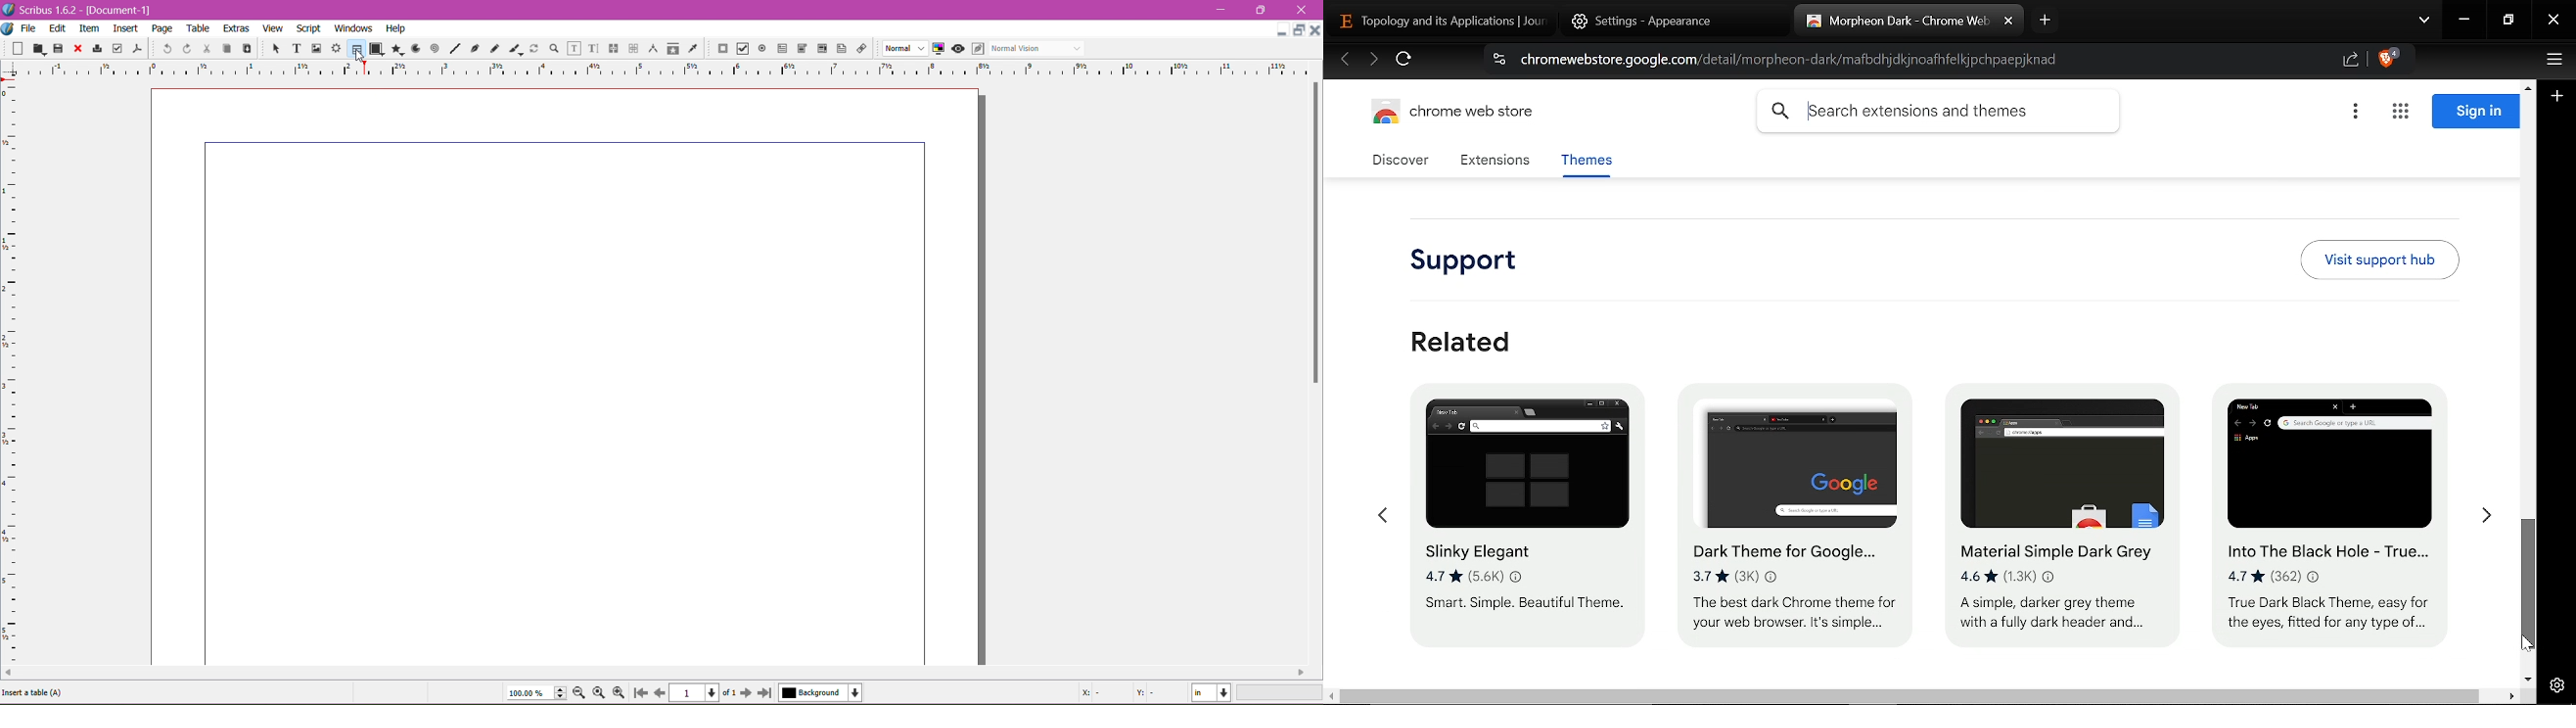 The image size is (2576, 728). I want to click on Edit Text with Story, so click(594, 48).